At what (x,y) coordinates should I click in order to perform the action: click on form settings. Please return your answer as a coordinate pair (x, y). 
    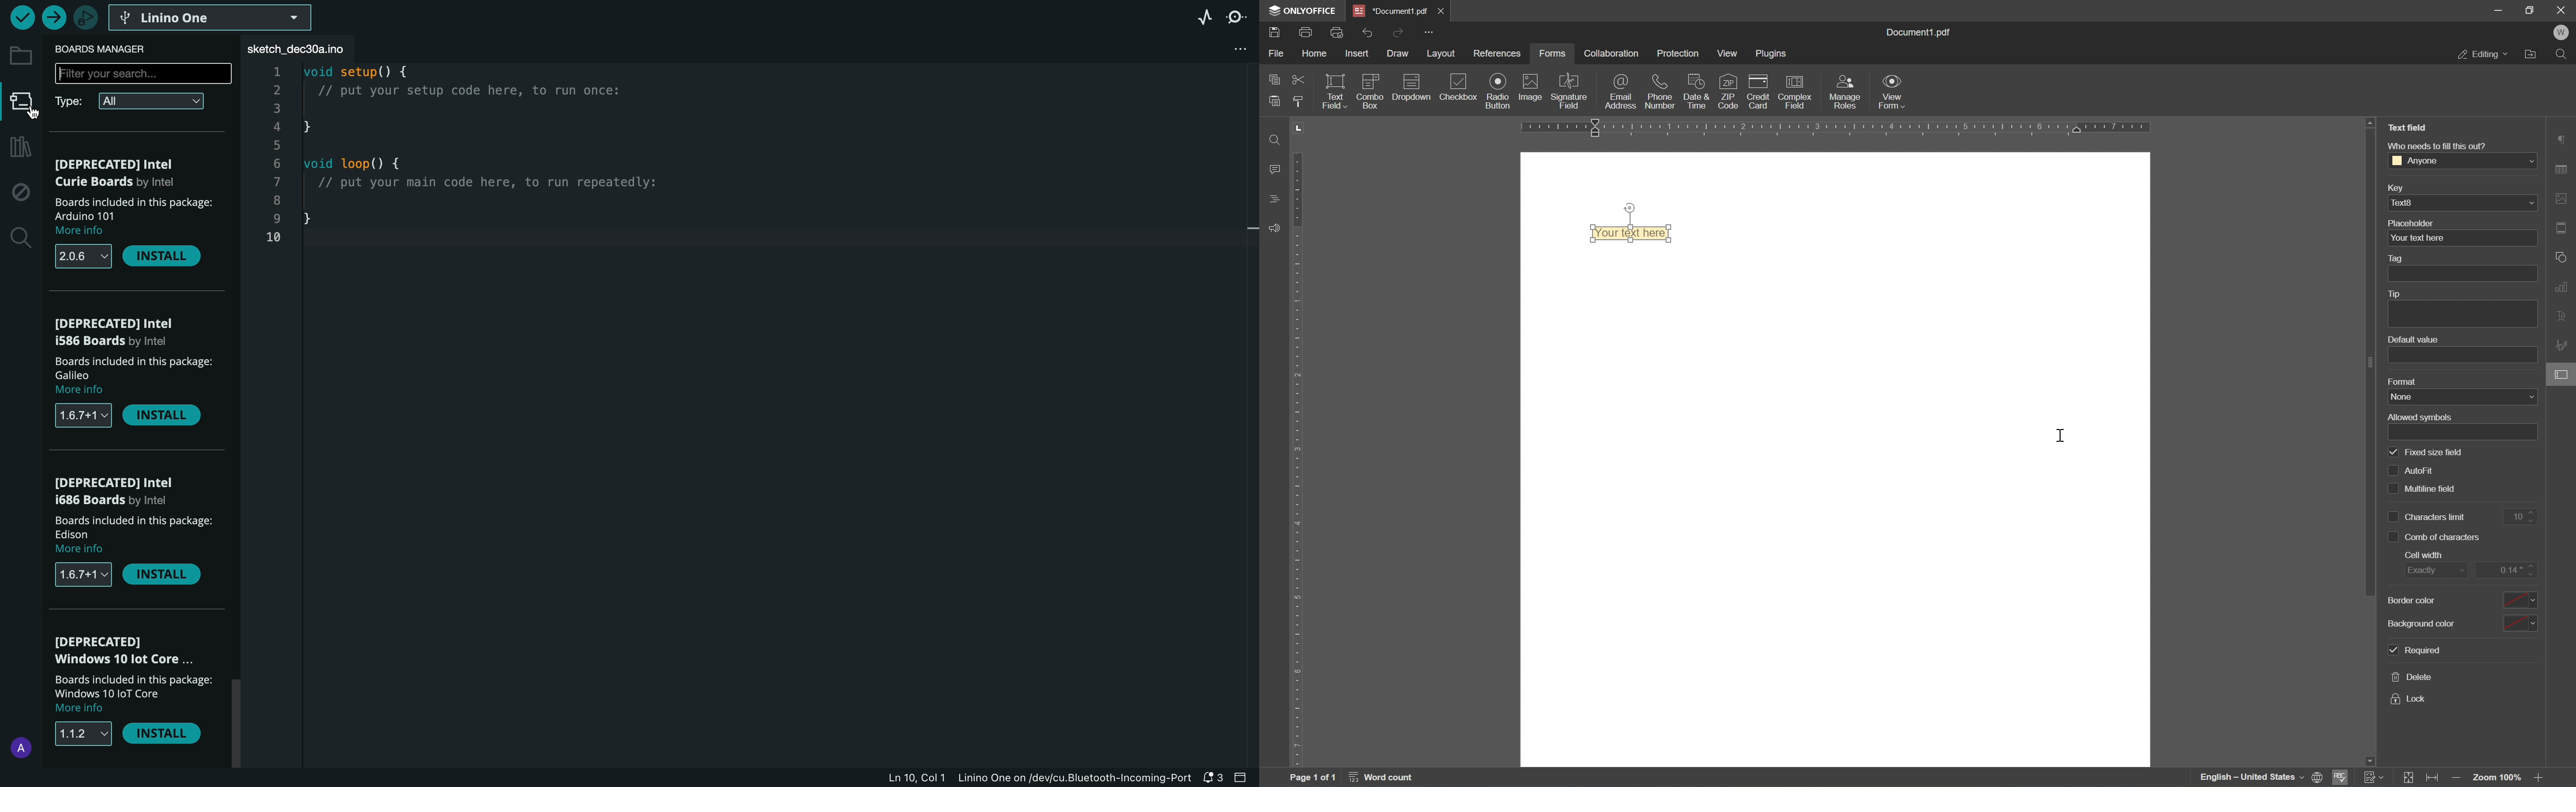
    Looking at the image, I should click on (2563, 373).